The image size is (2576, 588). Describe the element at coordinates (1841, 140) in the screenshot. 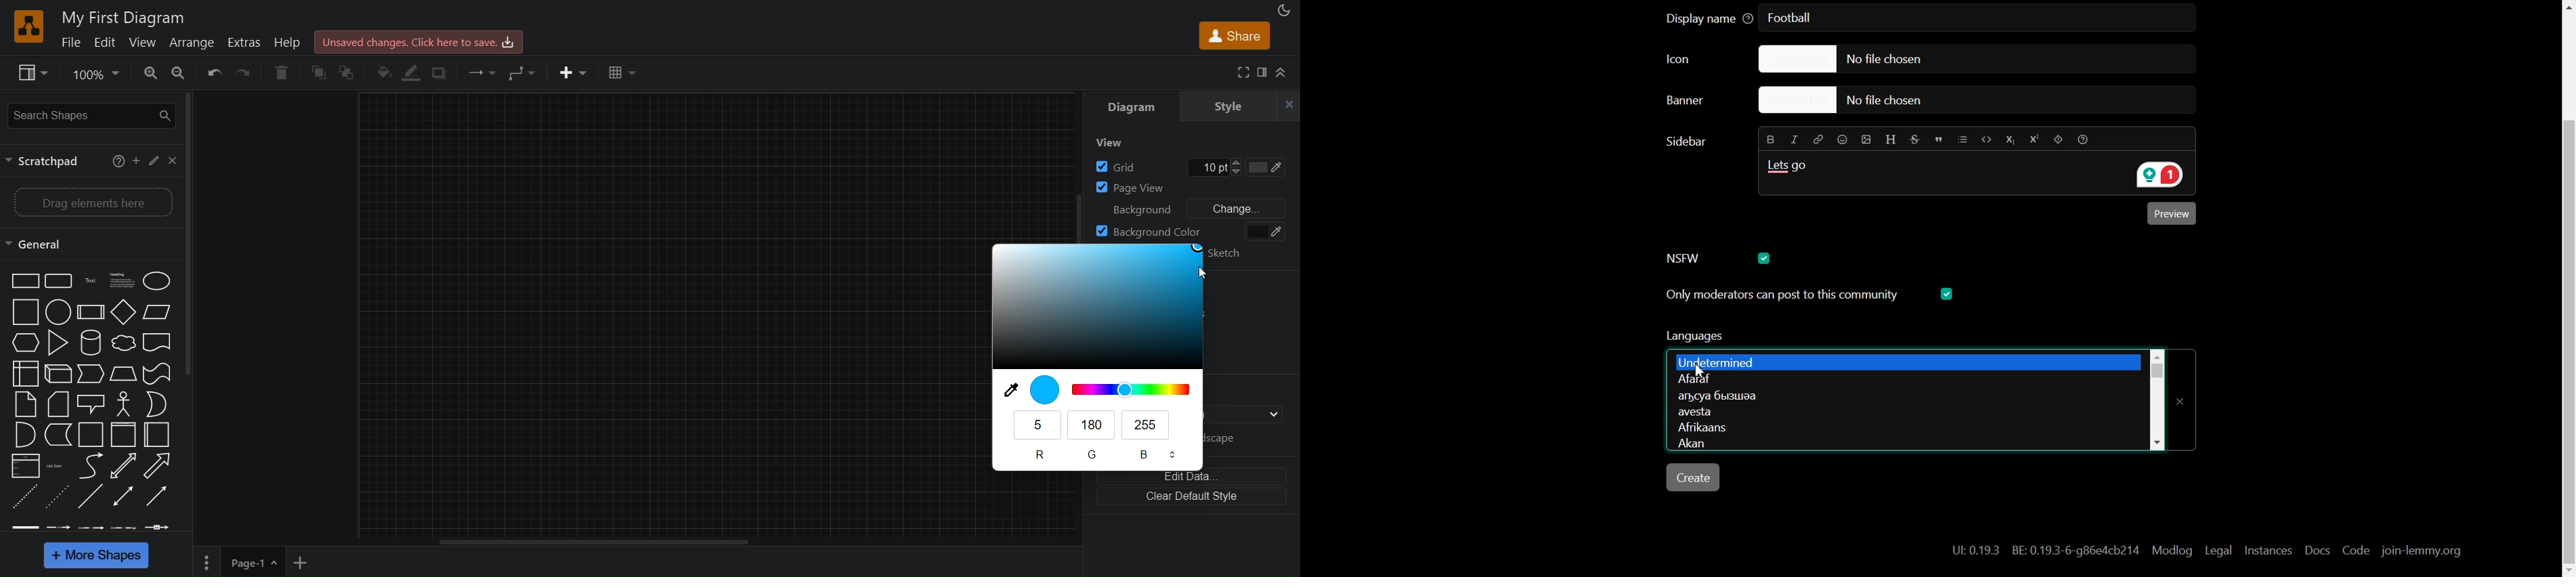

I see `Emoji` at that location.